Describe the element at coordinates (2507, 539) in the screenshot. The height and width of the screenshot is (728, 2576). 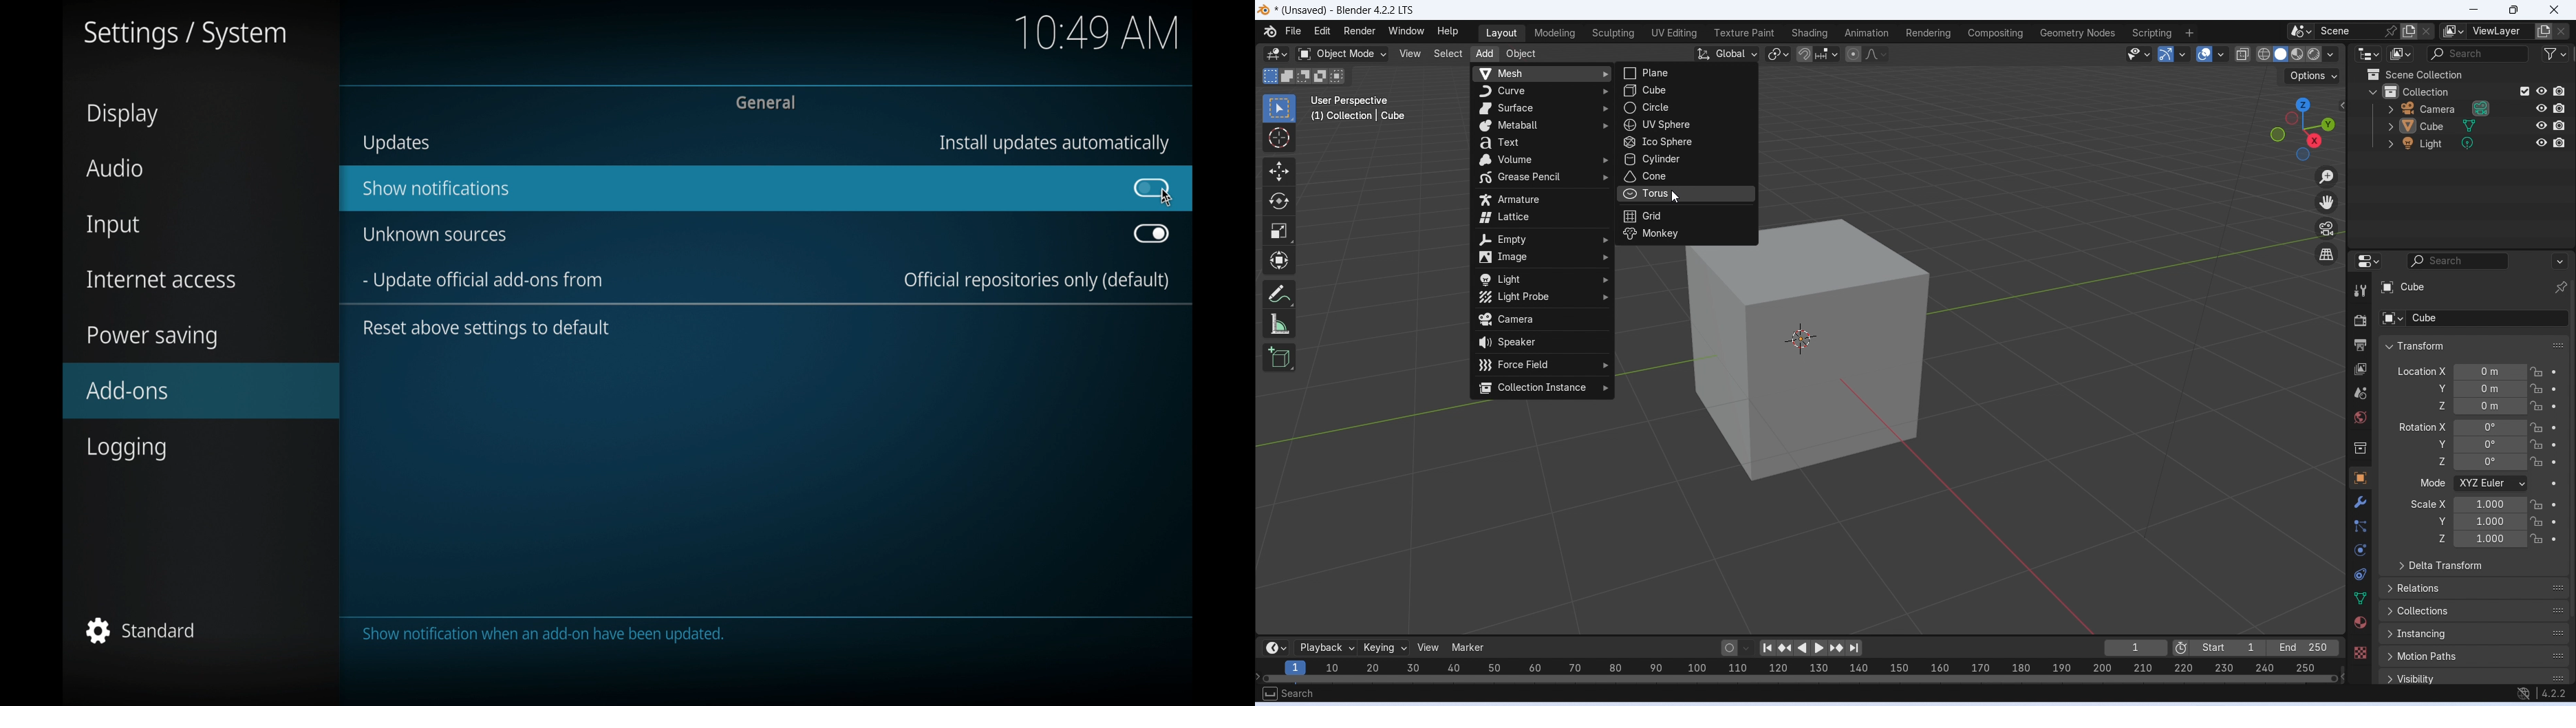
I see `Z scale` at that location.